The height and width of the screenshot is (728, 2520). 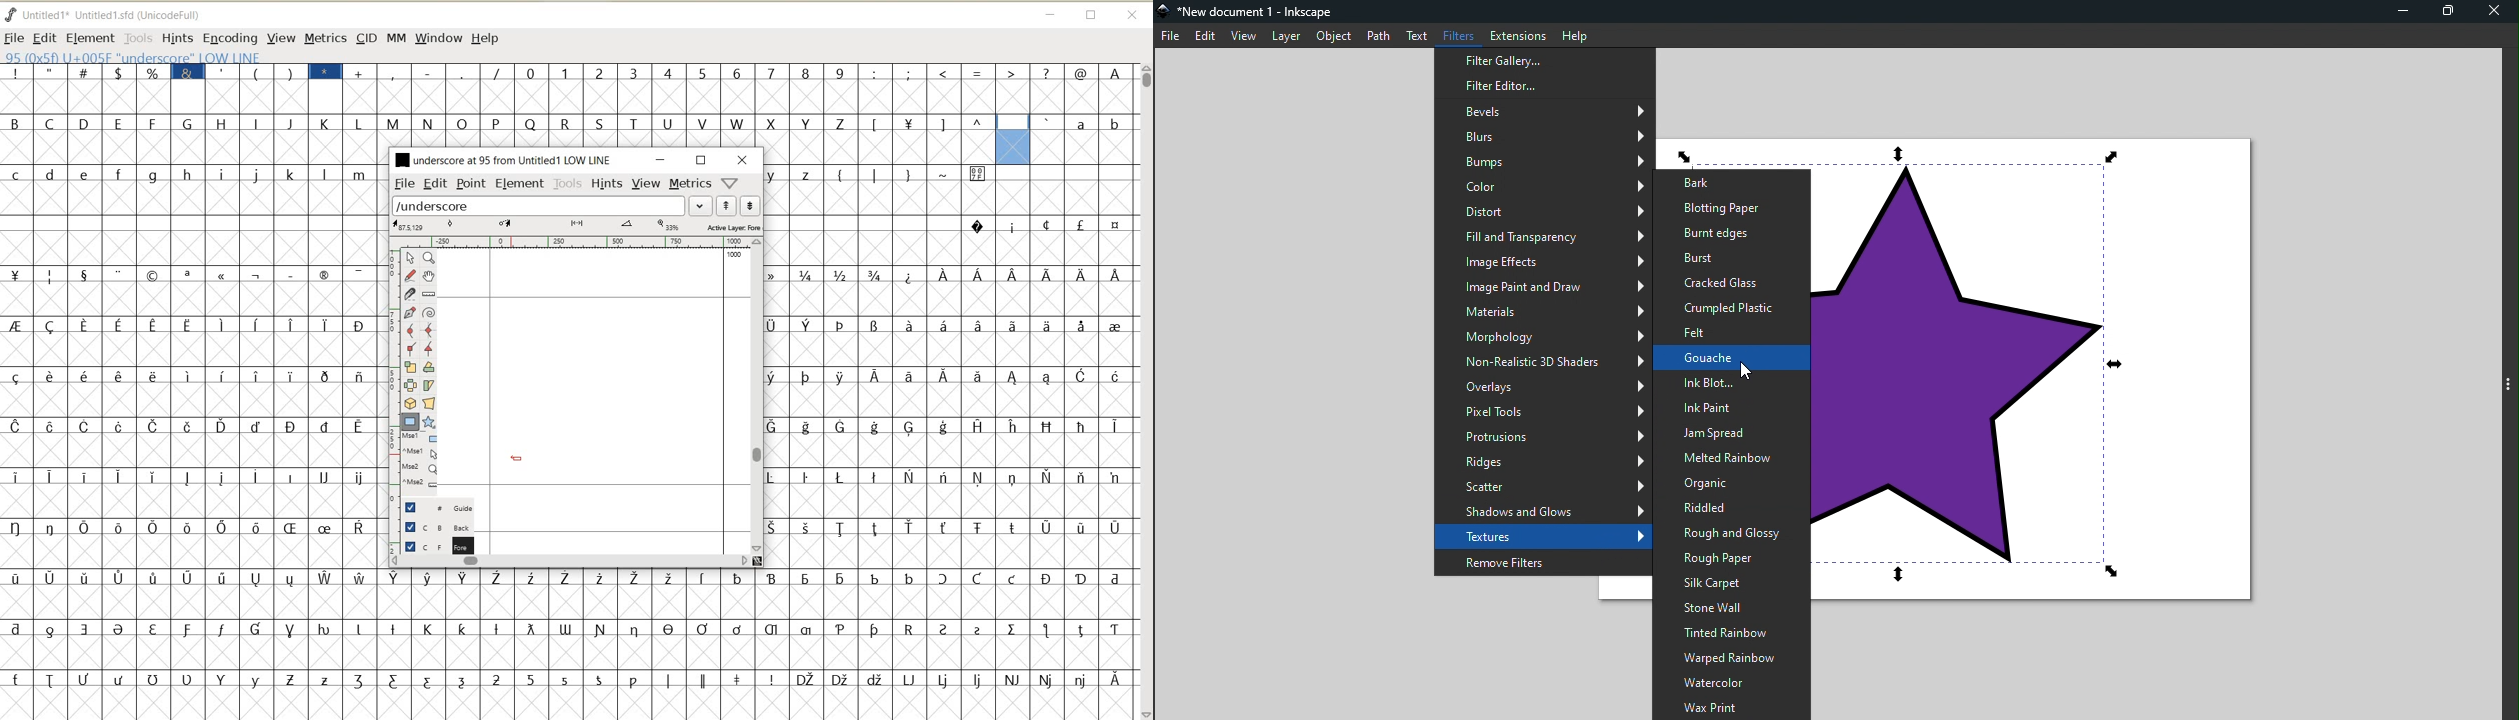 I want to click on Close, so click(x=2493, y=11).